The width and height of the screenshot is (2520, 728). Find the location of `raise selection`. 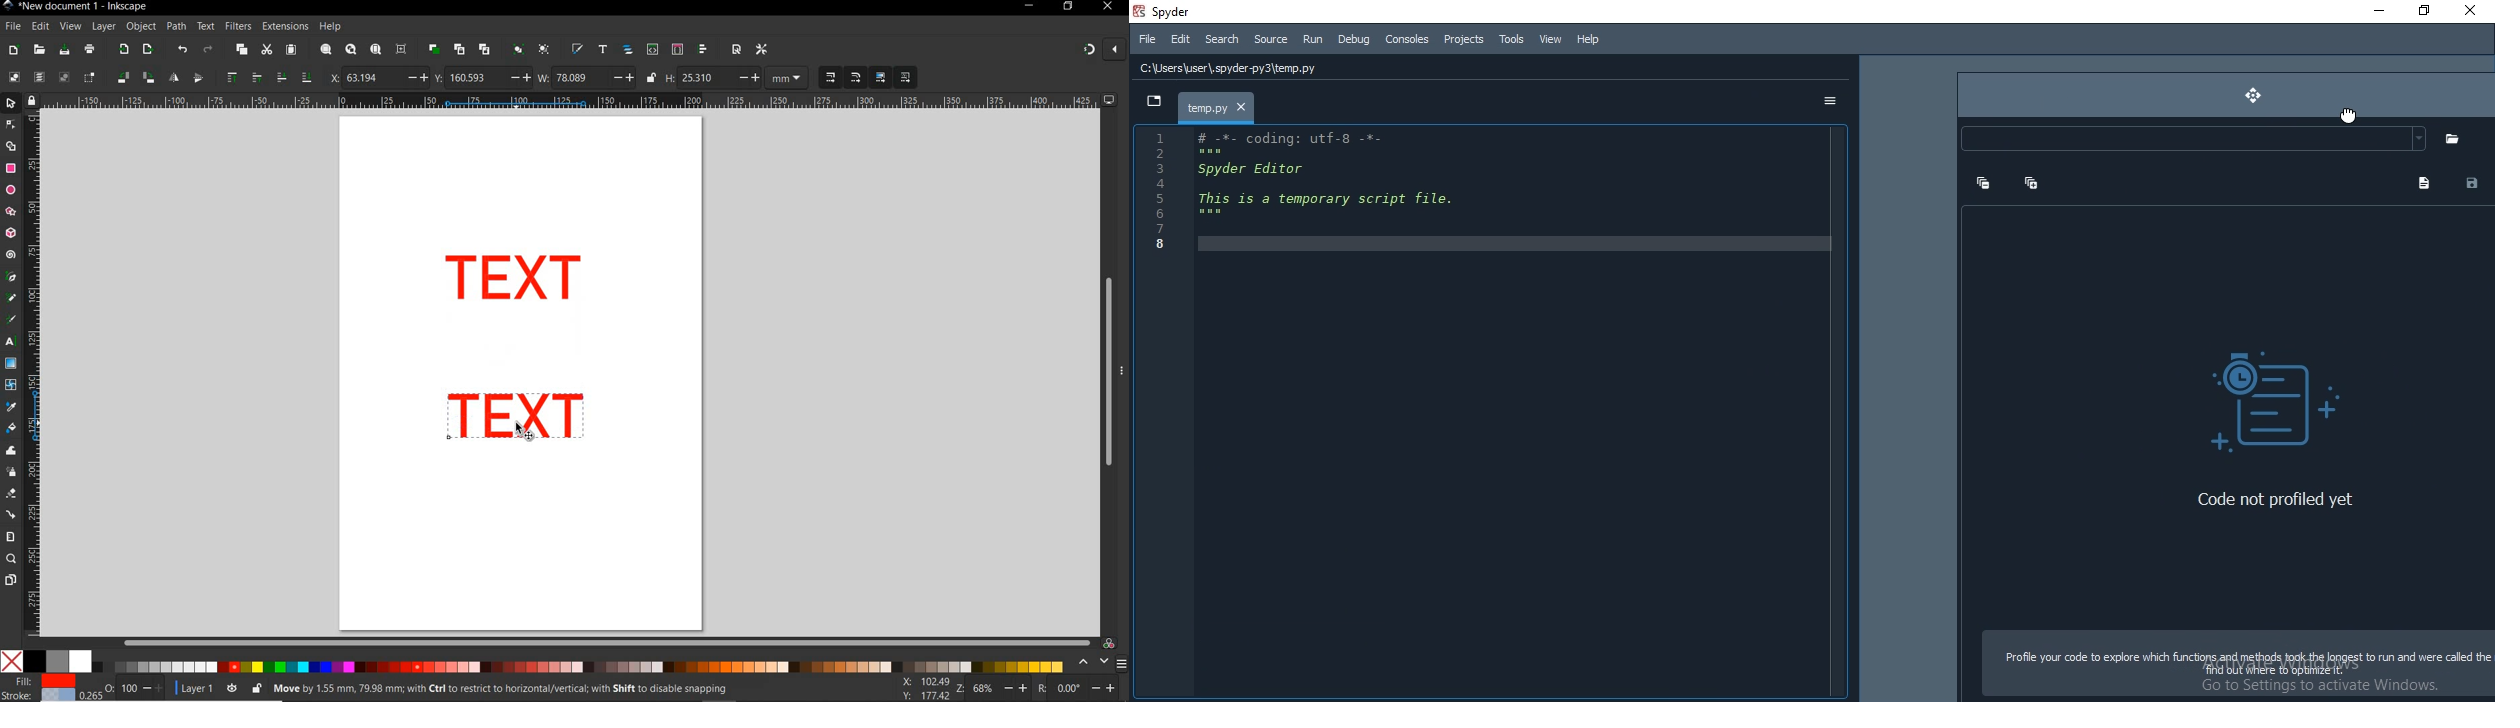

raise selection is located at coordinates (241, 78).